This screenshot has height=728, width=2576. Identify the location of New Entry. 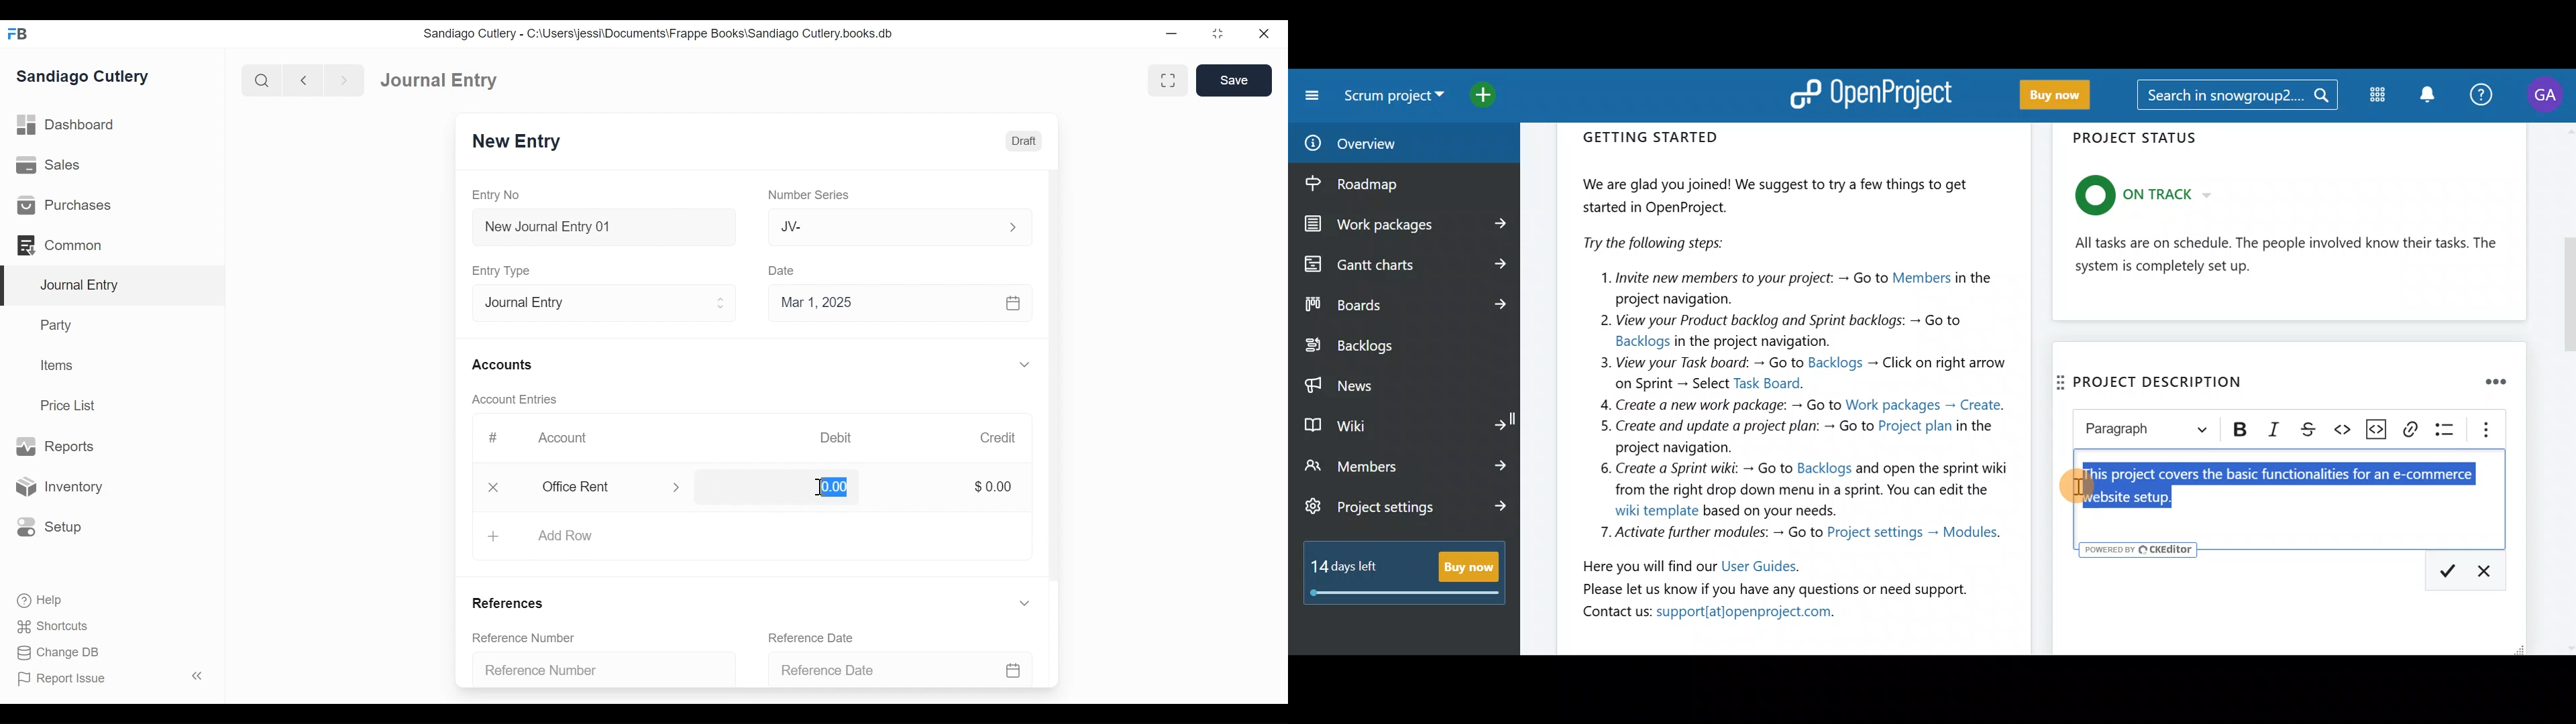
(518, 142).